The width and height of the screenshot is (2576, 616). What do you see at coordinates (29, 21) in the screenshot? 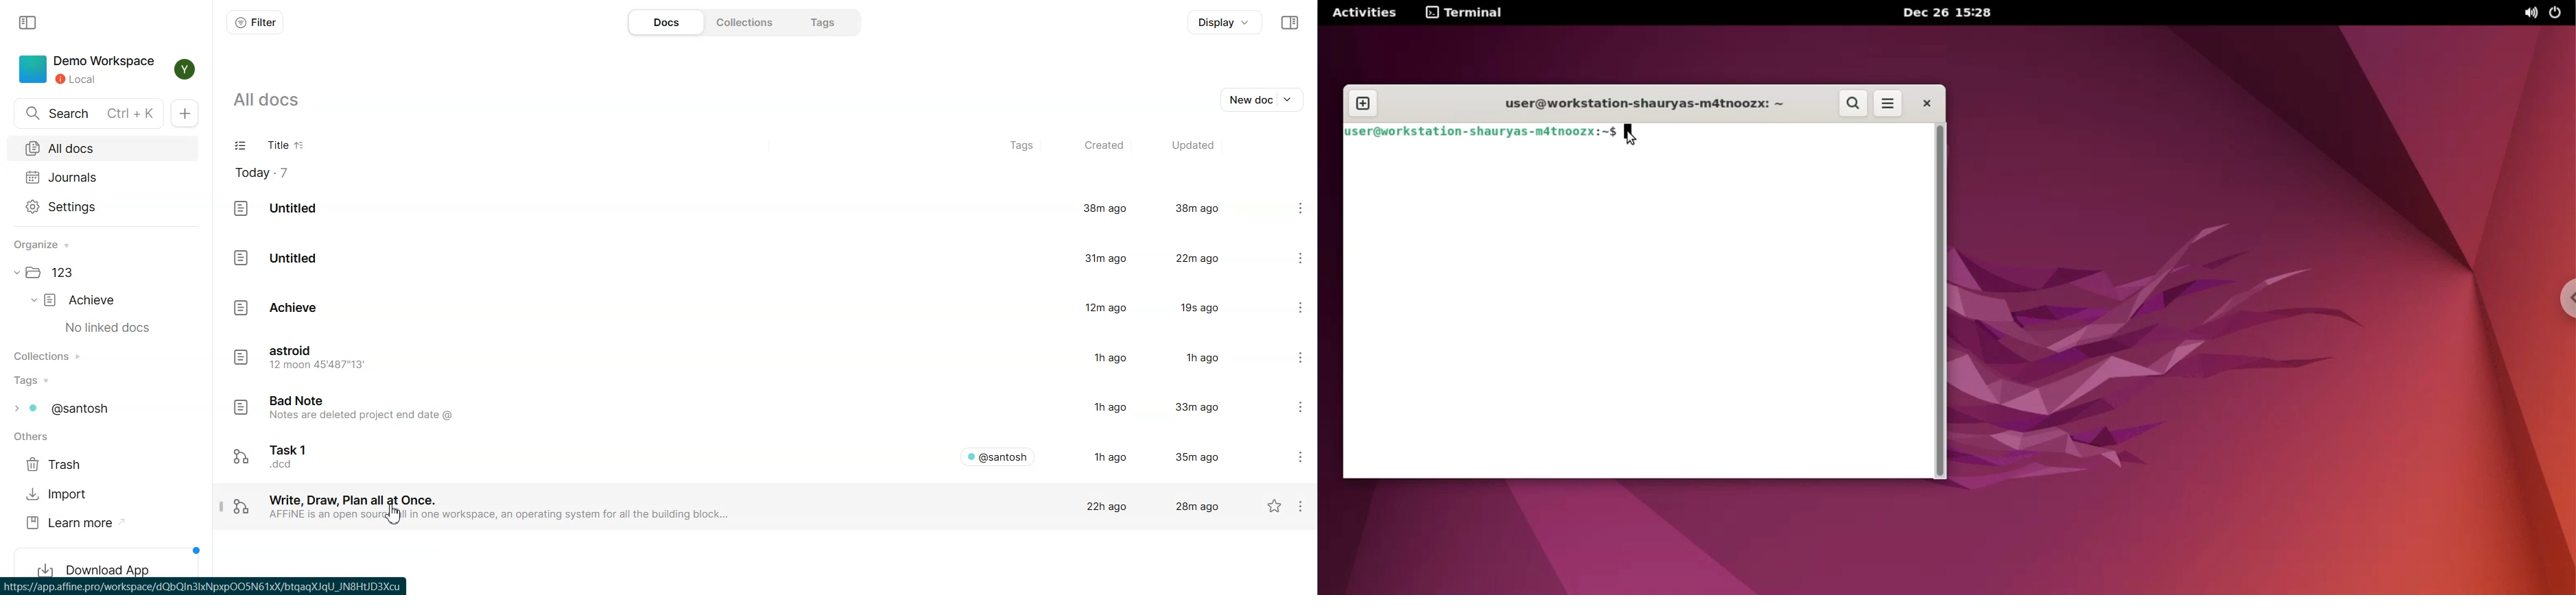
I see `Collapse sidebar` at bounding box center [29, 21].